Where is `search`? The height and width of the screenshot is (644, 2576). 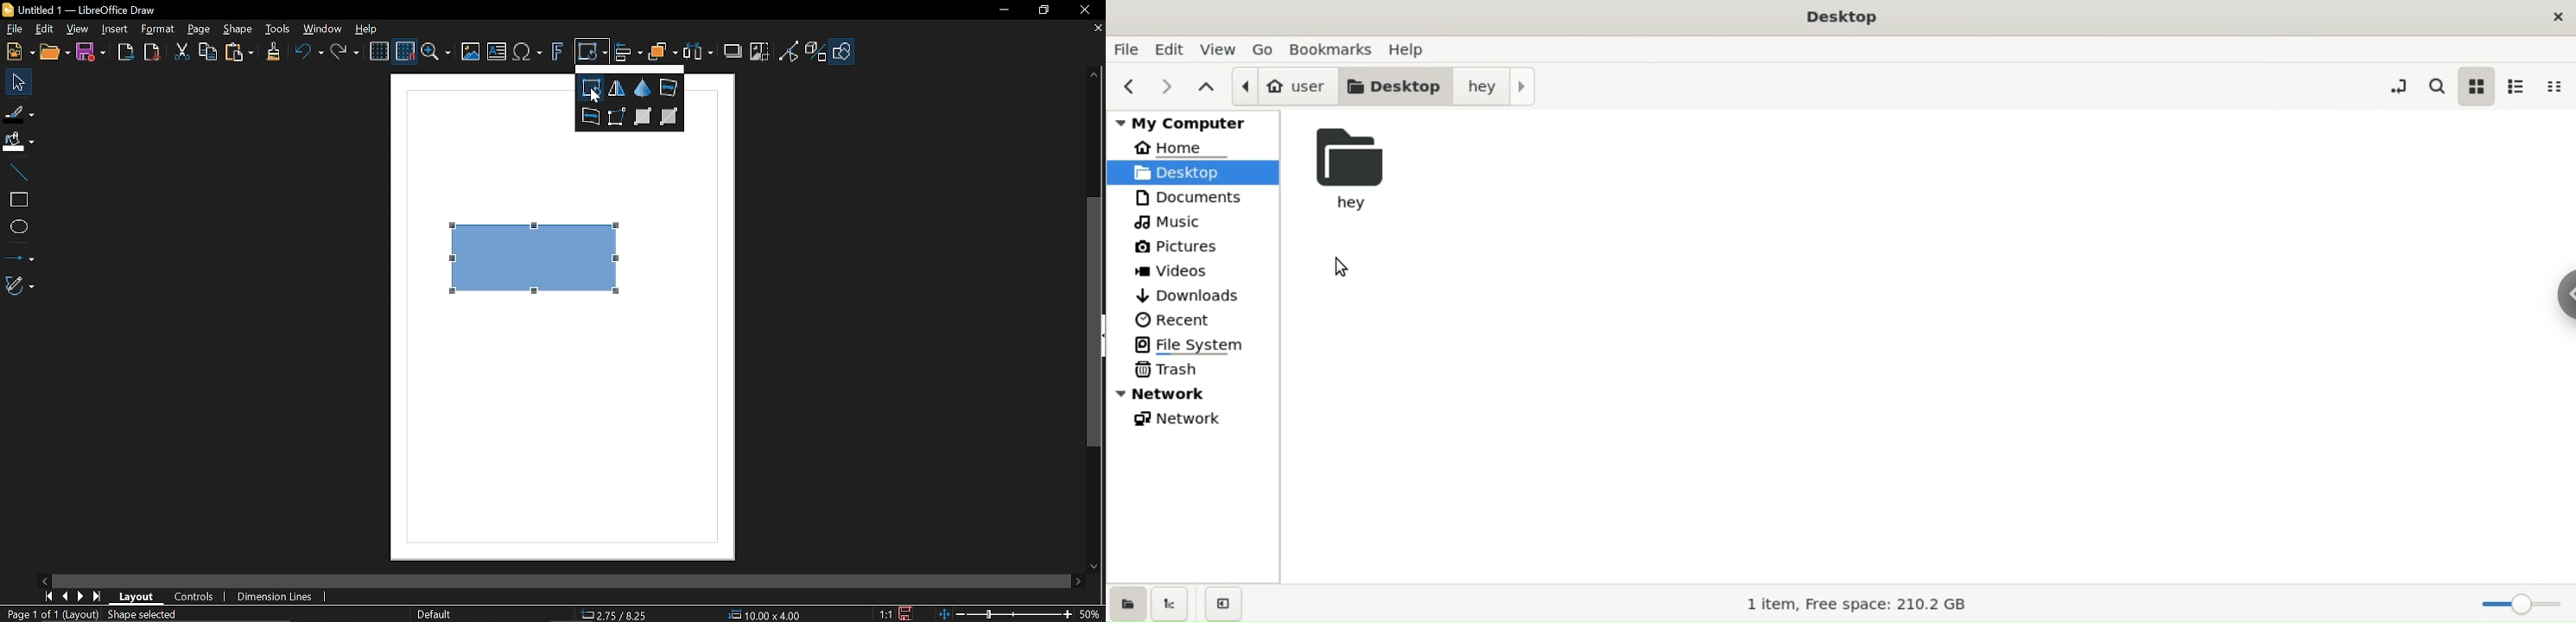
search is located at coordinates (2435, 85).